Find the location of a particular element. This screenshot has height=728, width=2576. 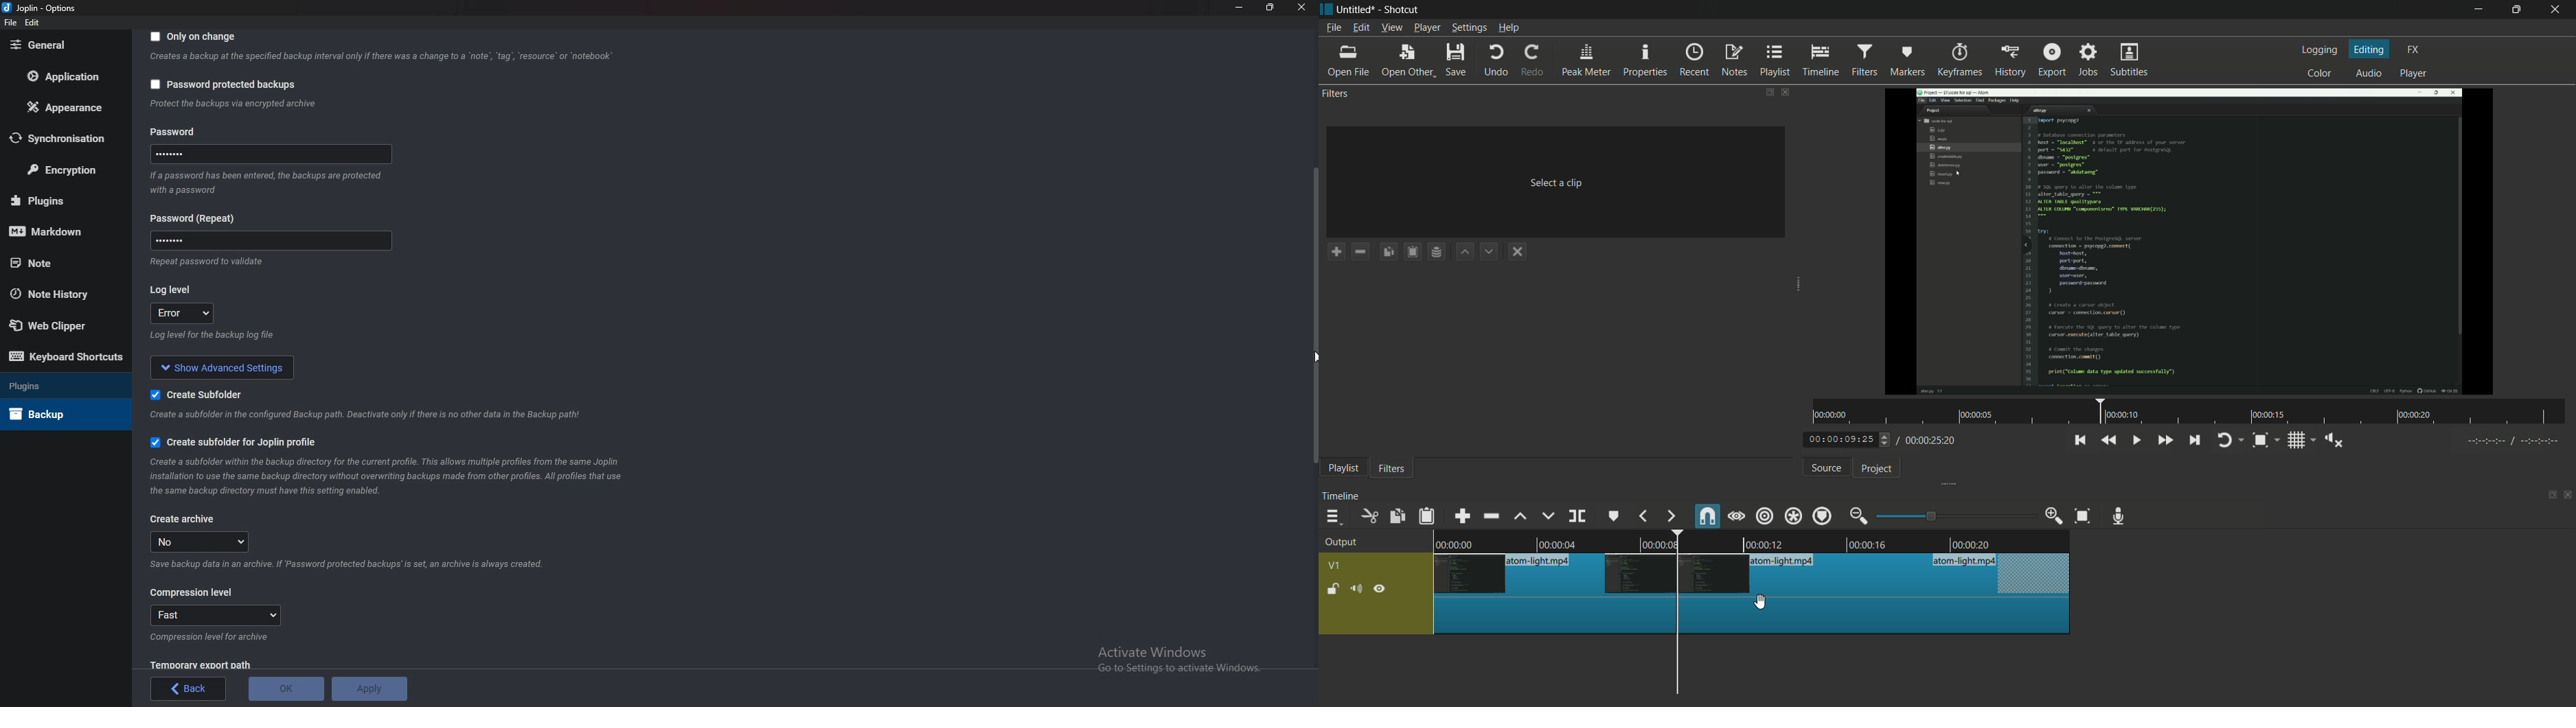

filters is located at coordinates (1338, 94).